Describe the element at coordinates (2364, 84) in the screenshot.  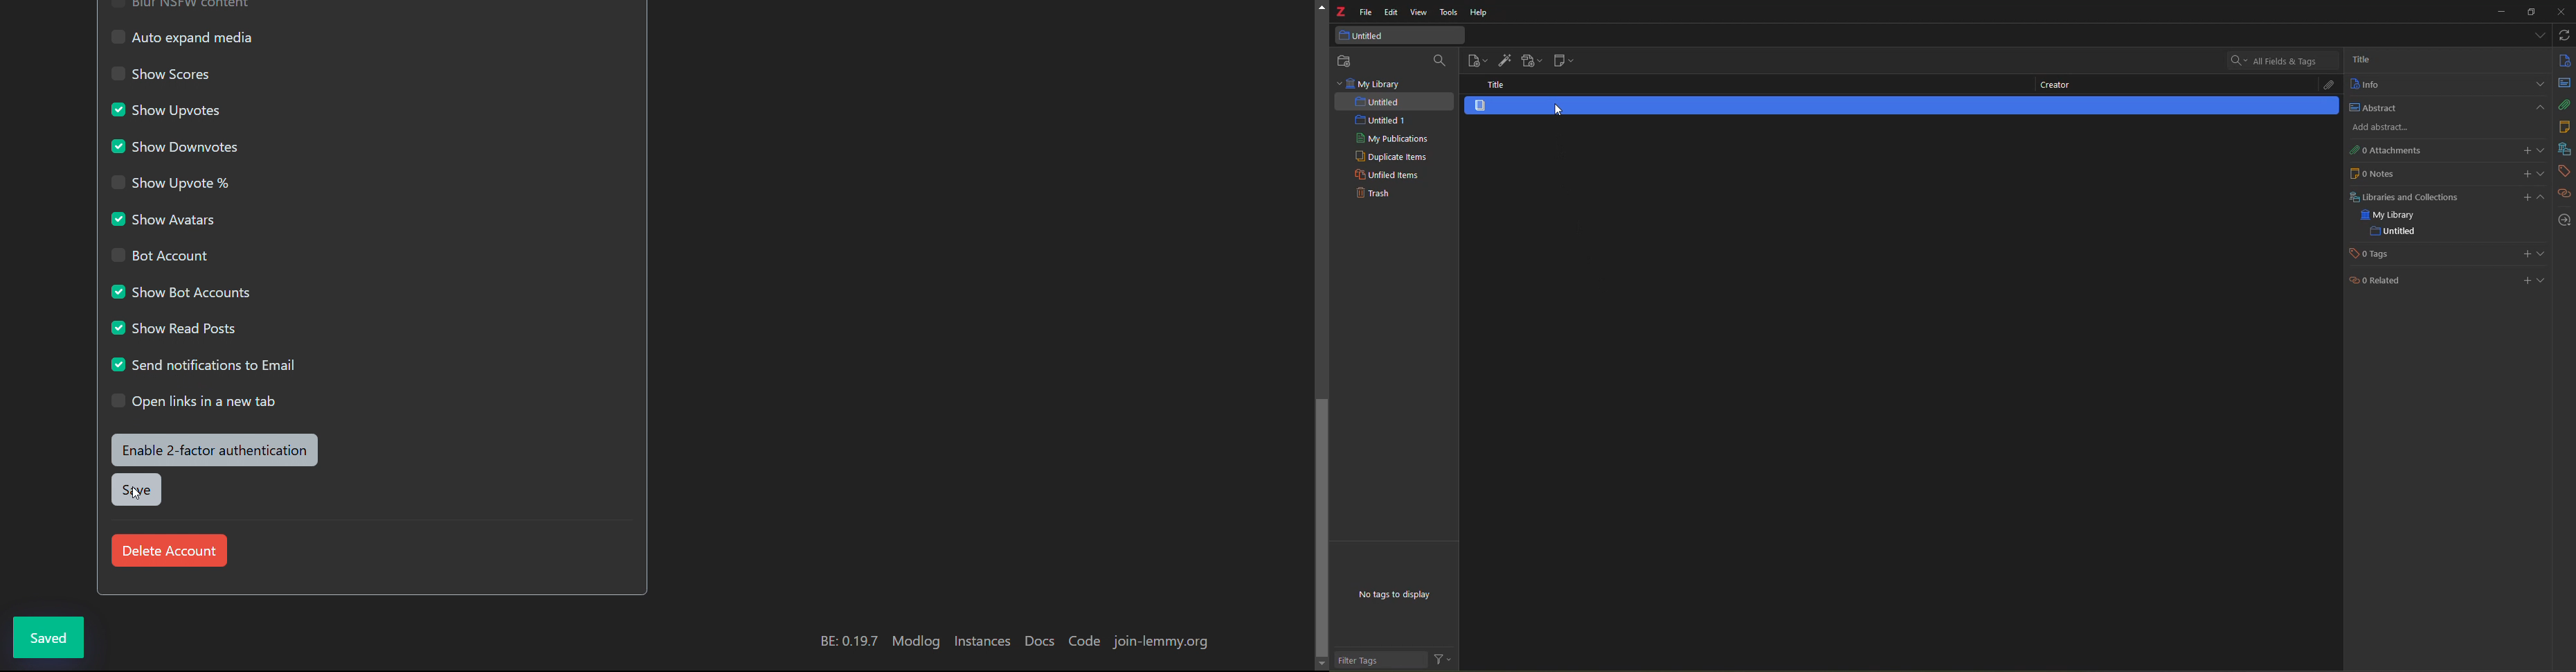
I see `info` at that location.